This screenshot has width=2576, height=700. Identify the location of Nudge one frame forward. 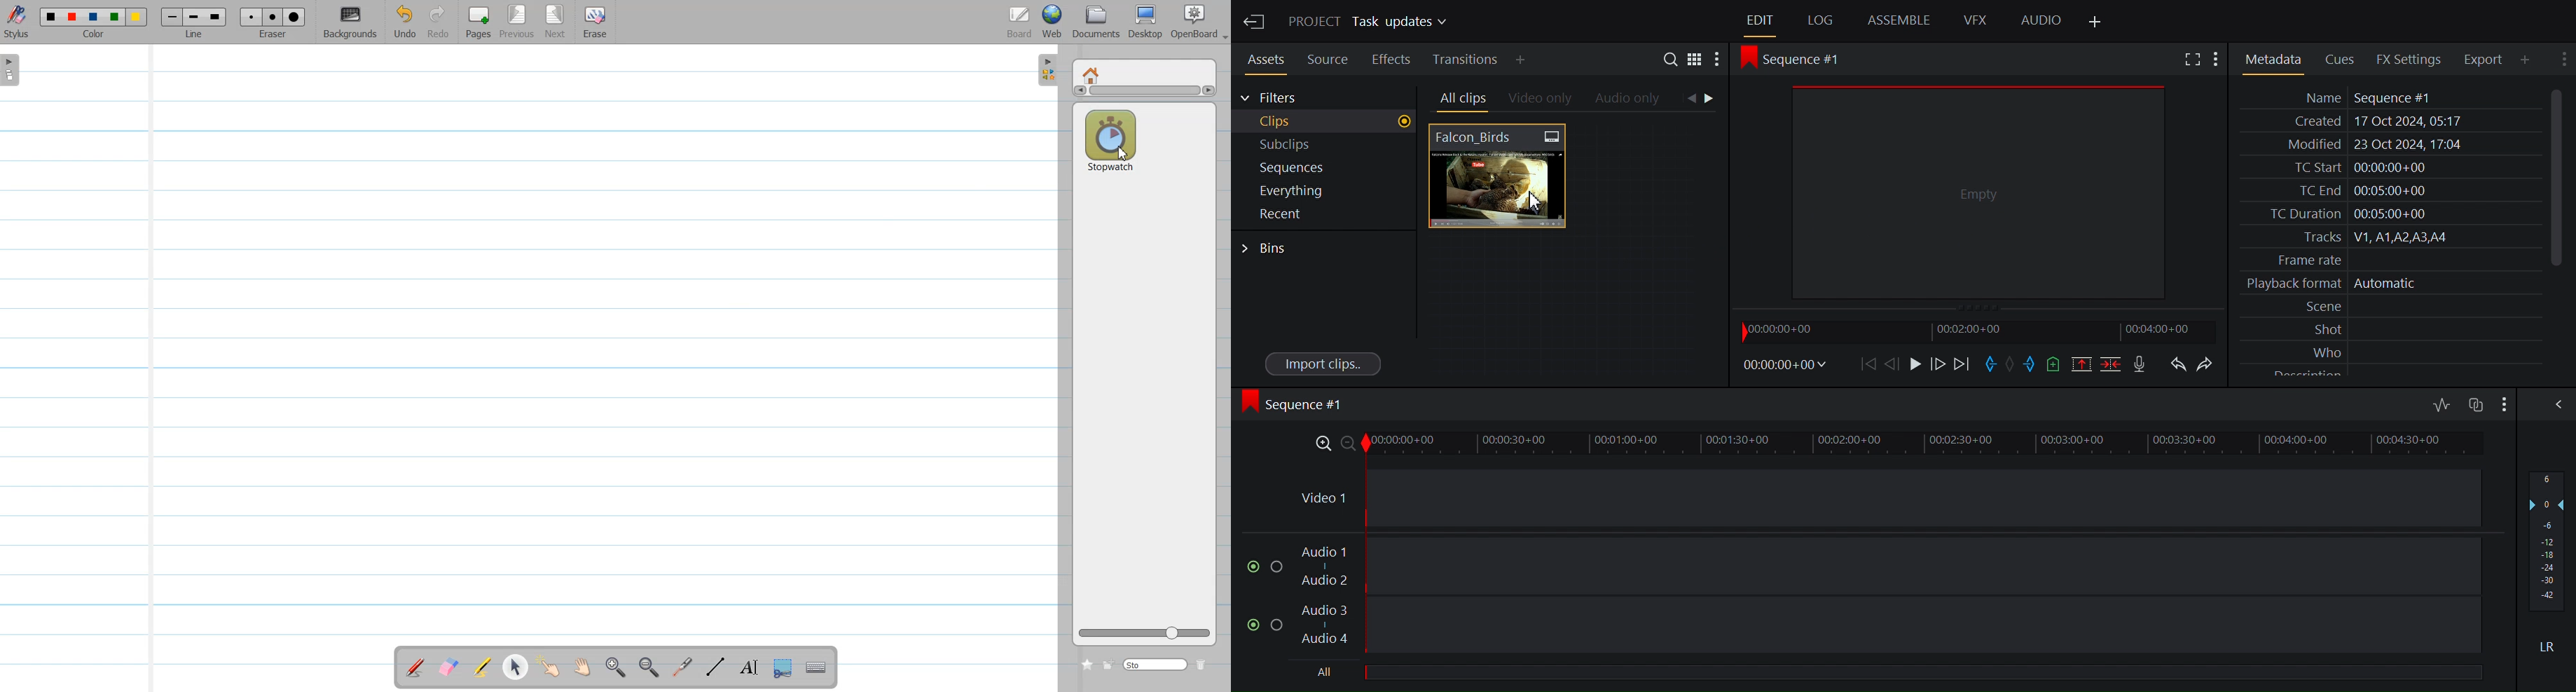
(1894, 364).